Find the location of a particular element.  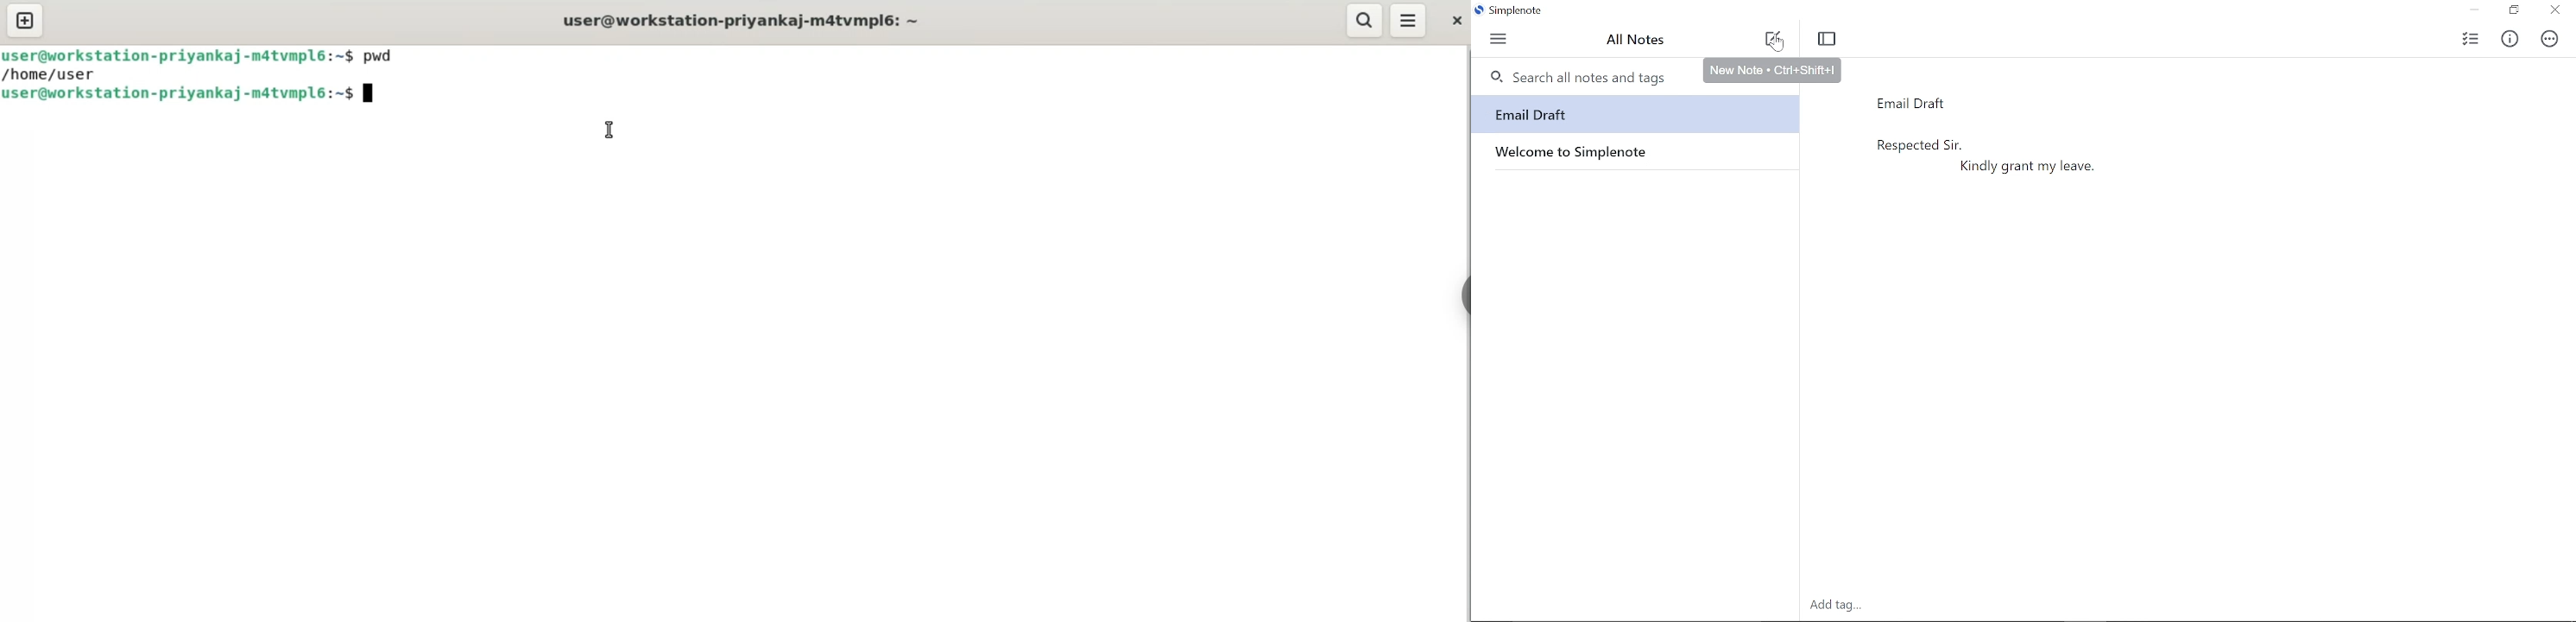

toggle focus mode is located at coordinates (1828, 38).